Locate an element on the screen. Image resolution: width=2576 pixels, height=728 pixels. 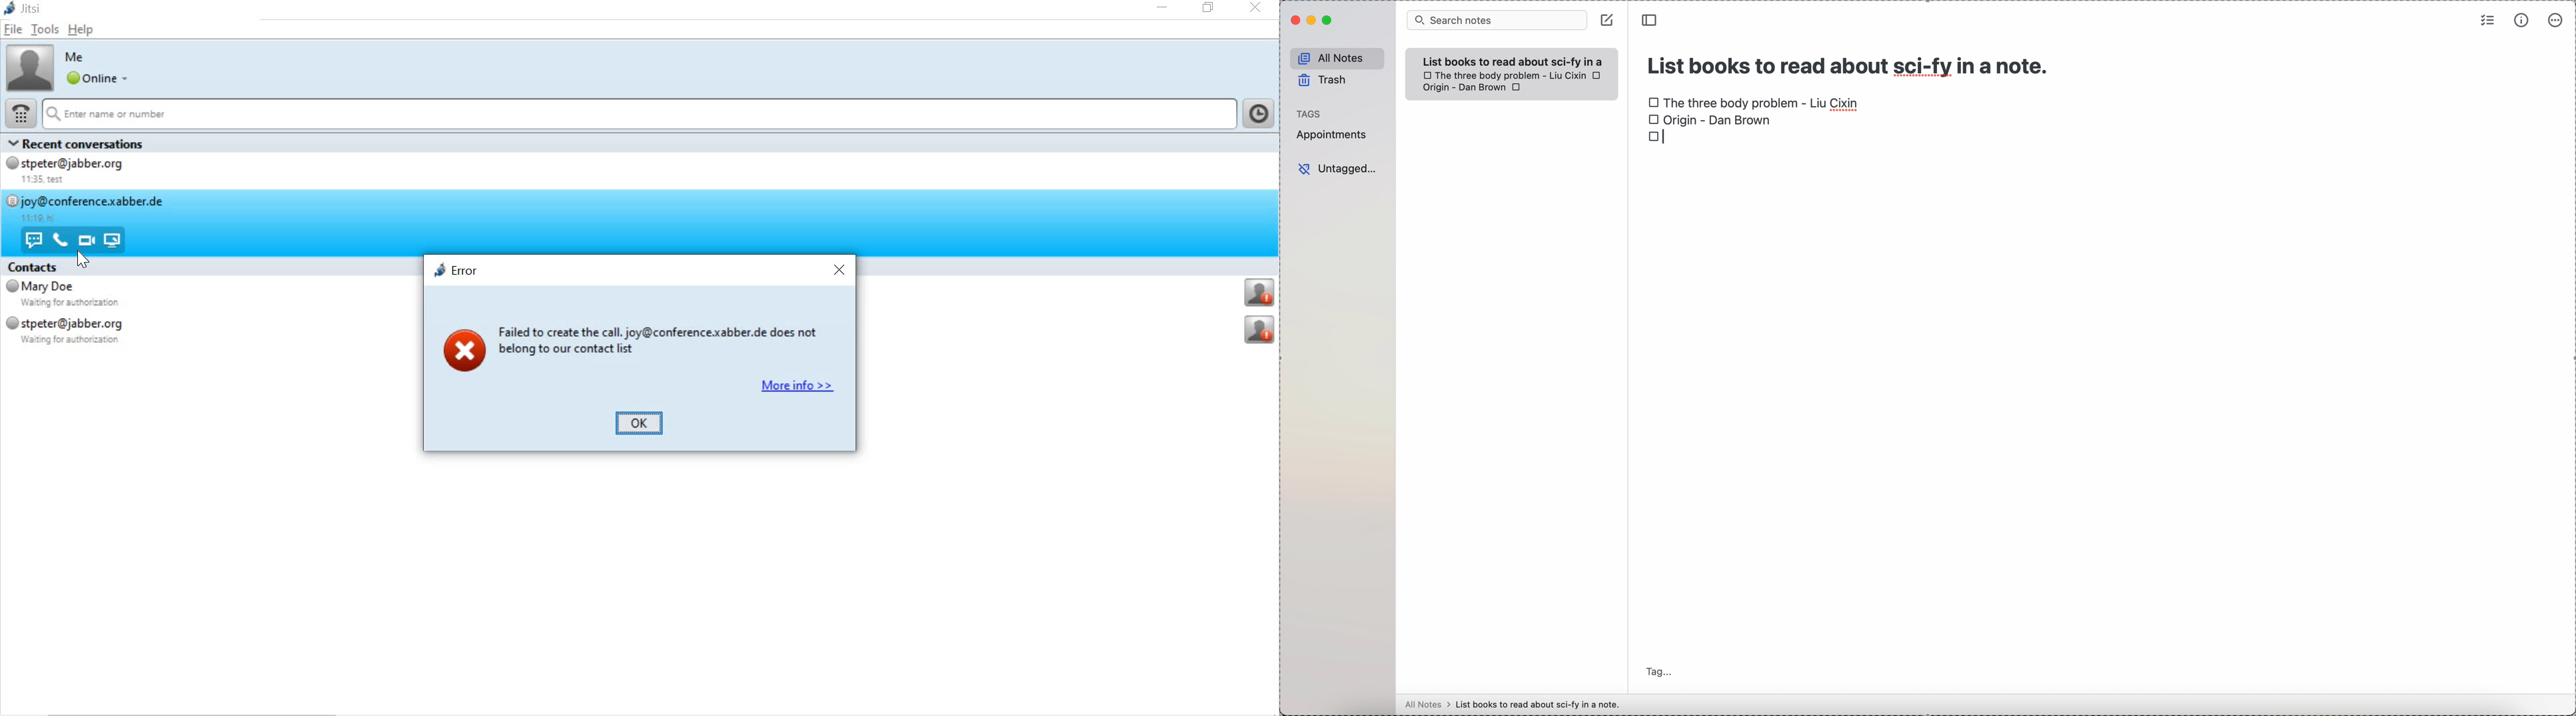
more options is located at coordinates (2555, 21).